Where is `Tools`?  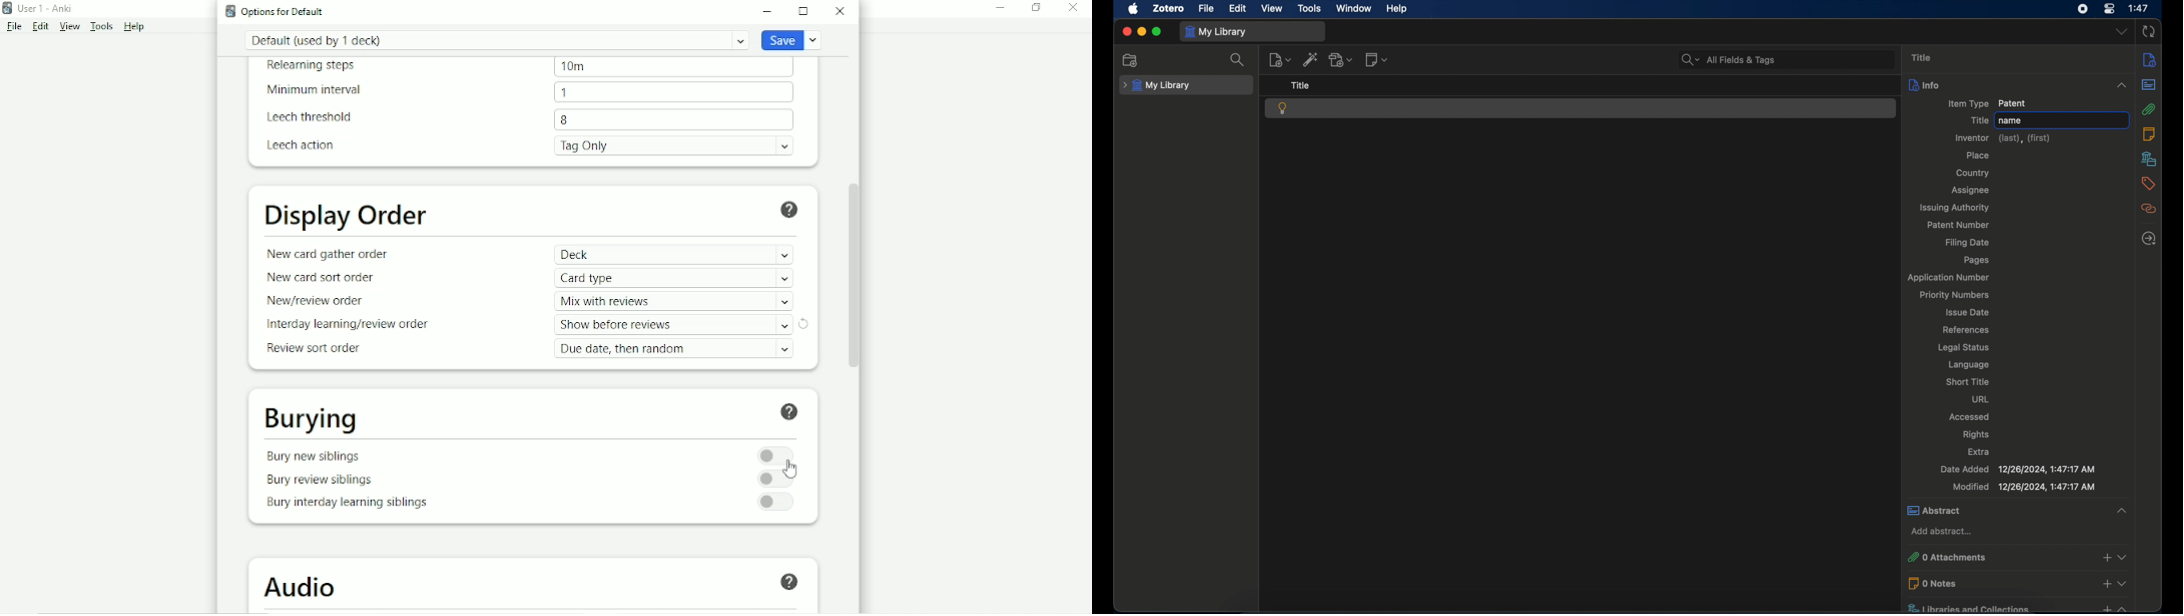 Tools is located at coordinates (103, 27).